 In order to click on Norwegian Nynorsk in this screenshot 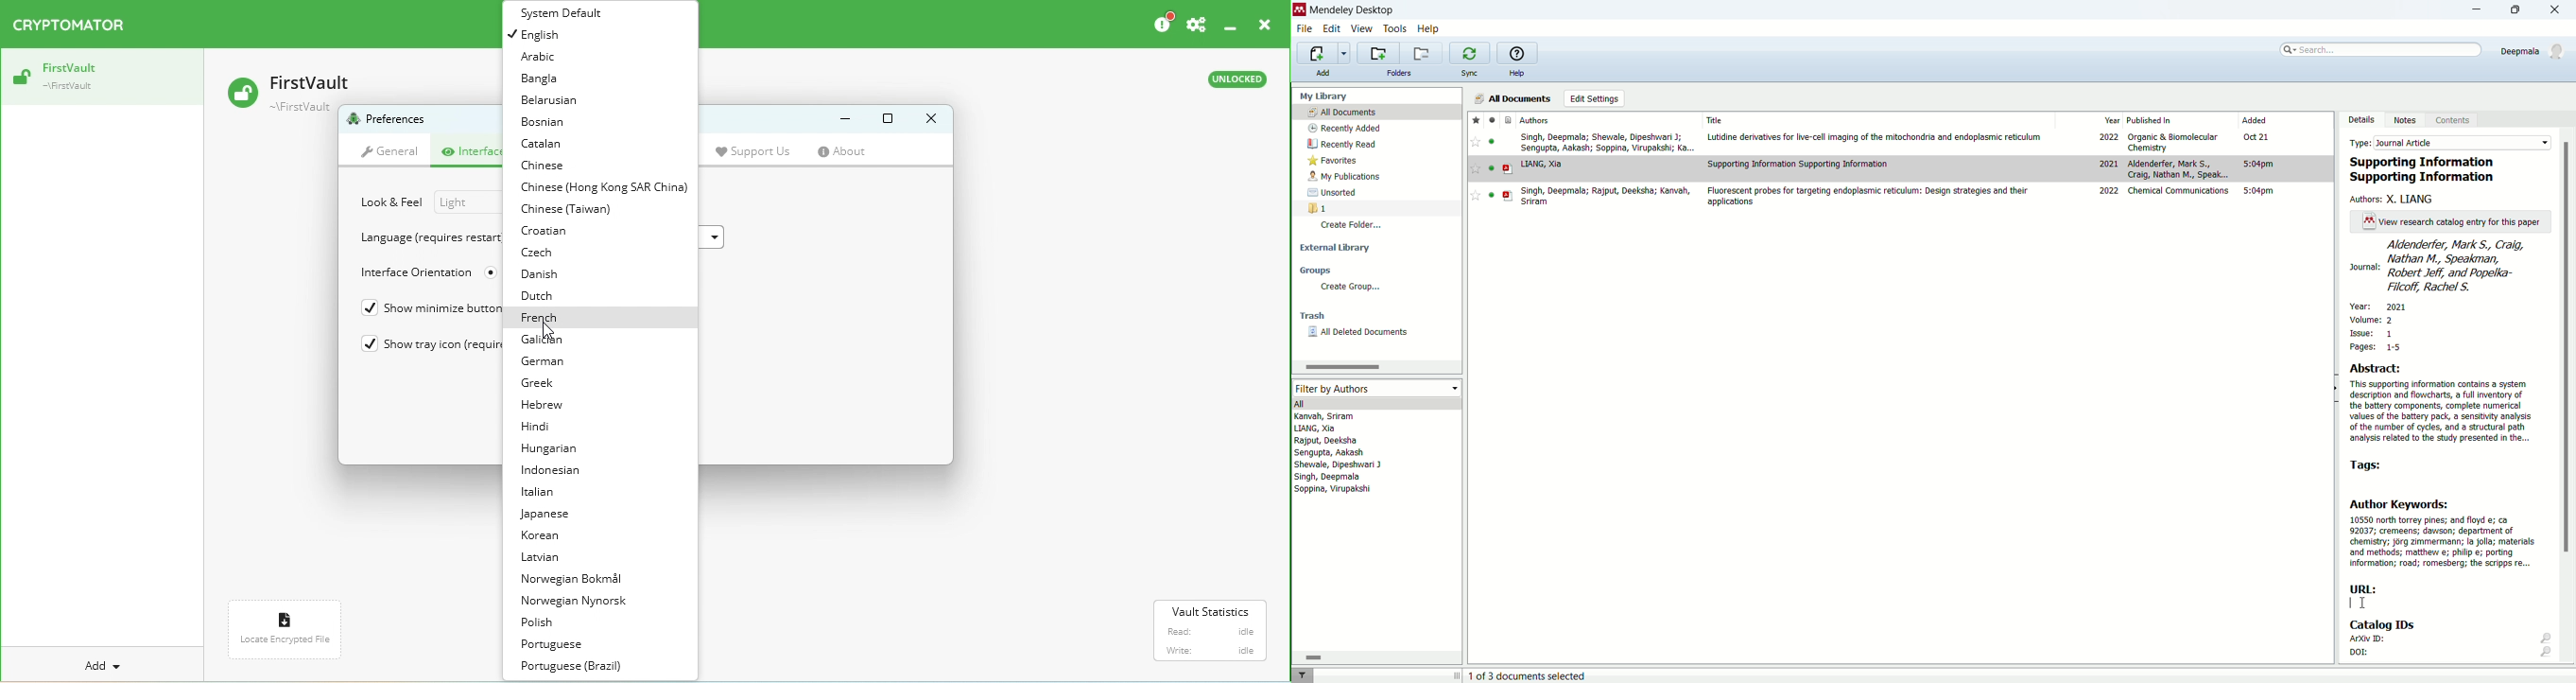, I will do `click(583, 603)`.